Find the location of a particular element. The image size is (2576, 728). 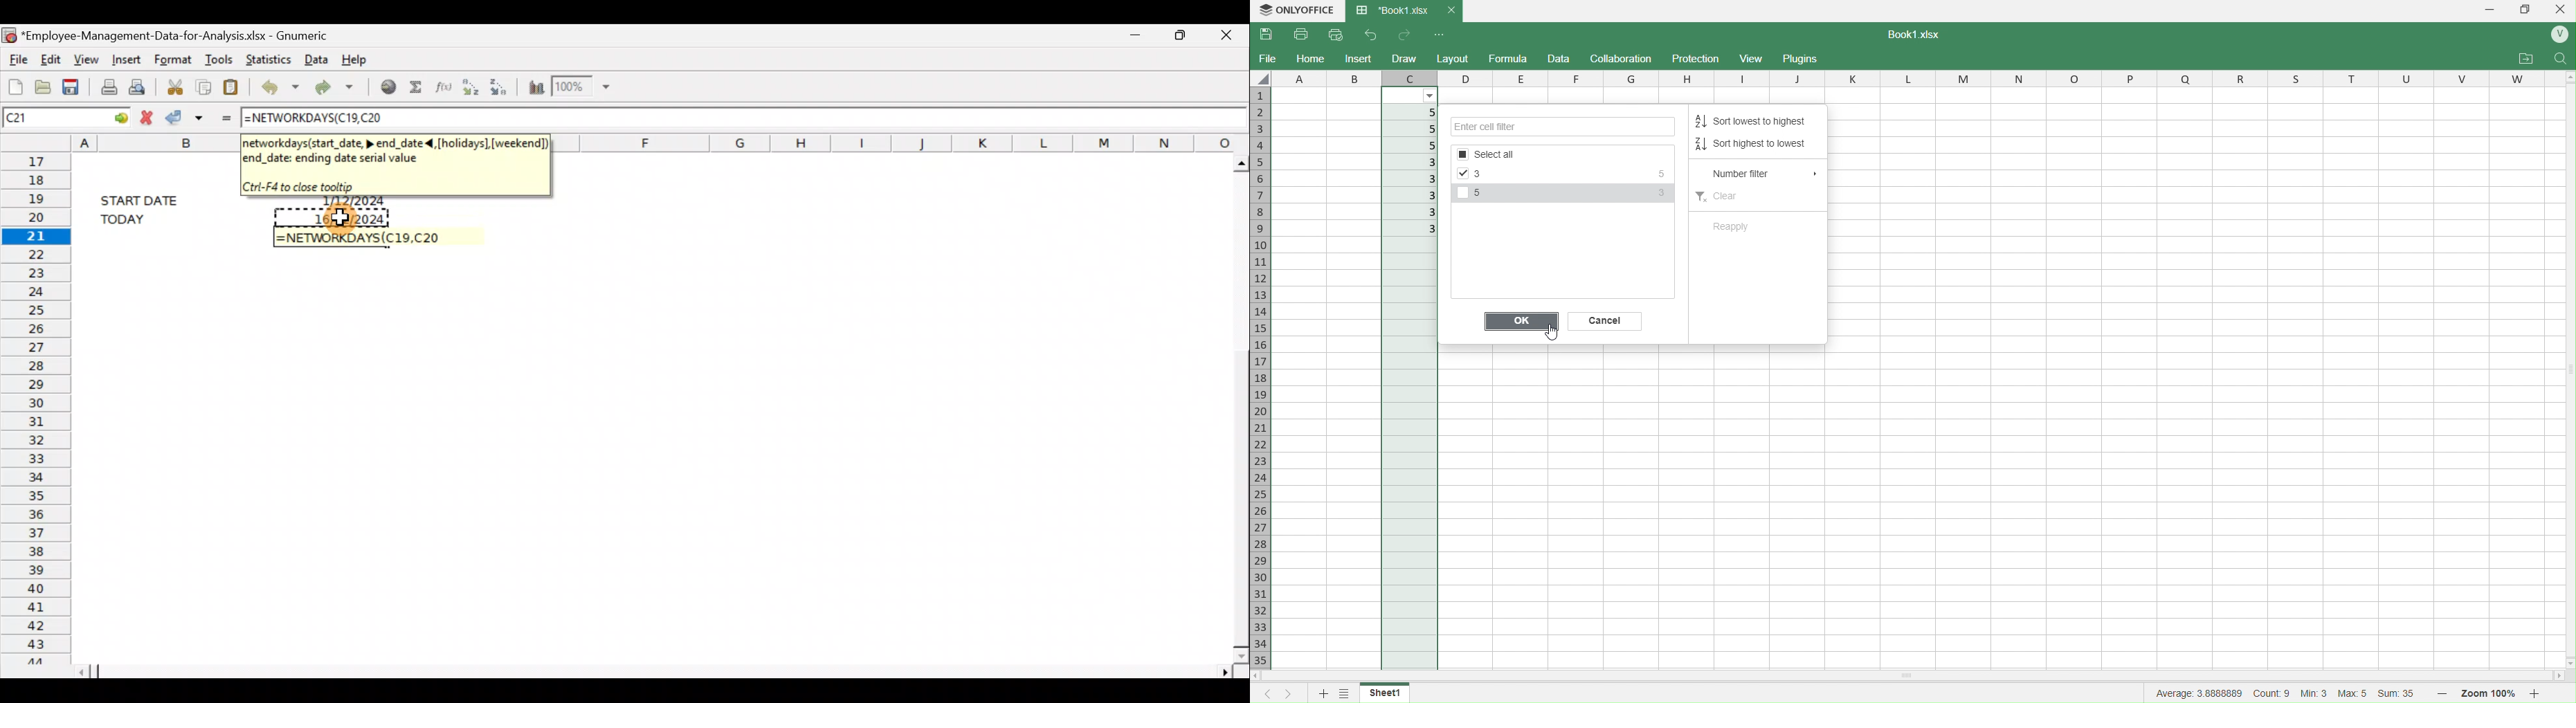

c is located at coordinates (1409, 77).